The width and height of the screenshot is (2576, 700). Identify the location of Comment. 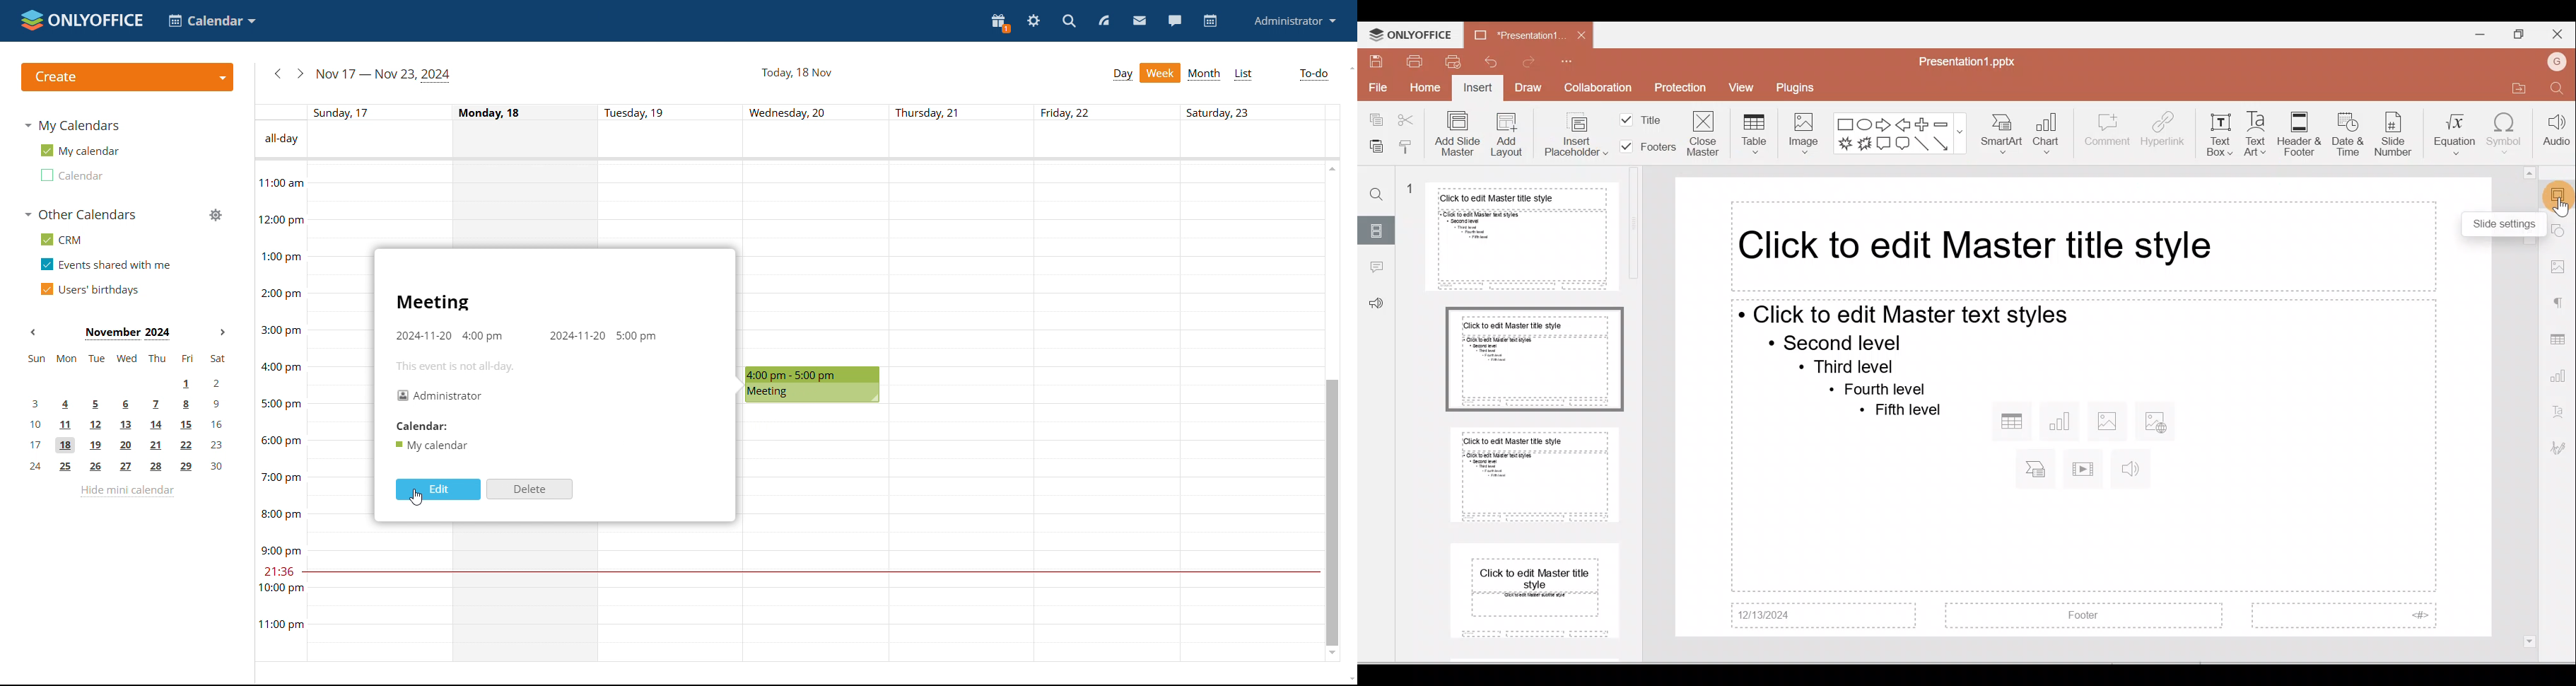
(2107, 133).